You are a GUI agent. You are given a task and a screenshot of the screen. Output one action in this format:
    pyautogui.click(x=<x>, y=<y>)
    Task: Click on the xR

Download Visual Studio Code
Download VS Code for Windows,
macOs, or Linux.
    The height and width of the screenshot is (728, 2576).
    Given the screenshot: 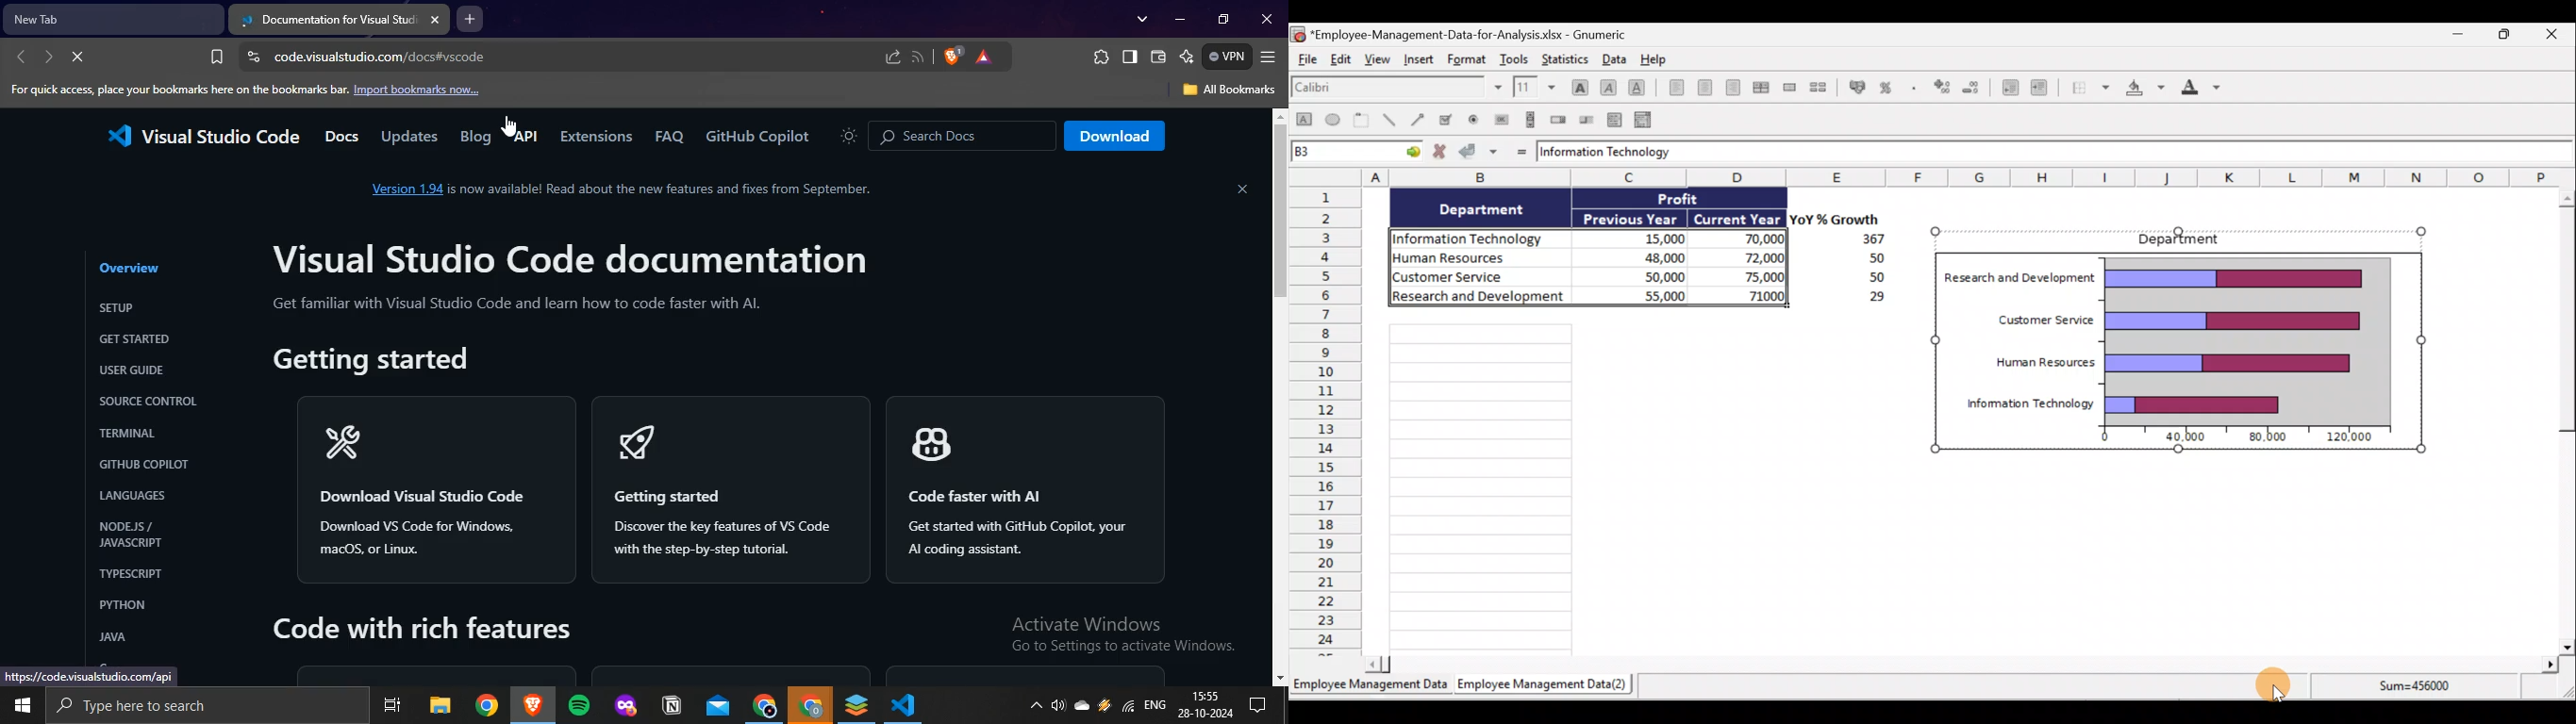 What is the action you would take?
    pyautogui.click(x=436, y=492)
    